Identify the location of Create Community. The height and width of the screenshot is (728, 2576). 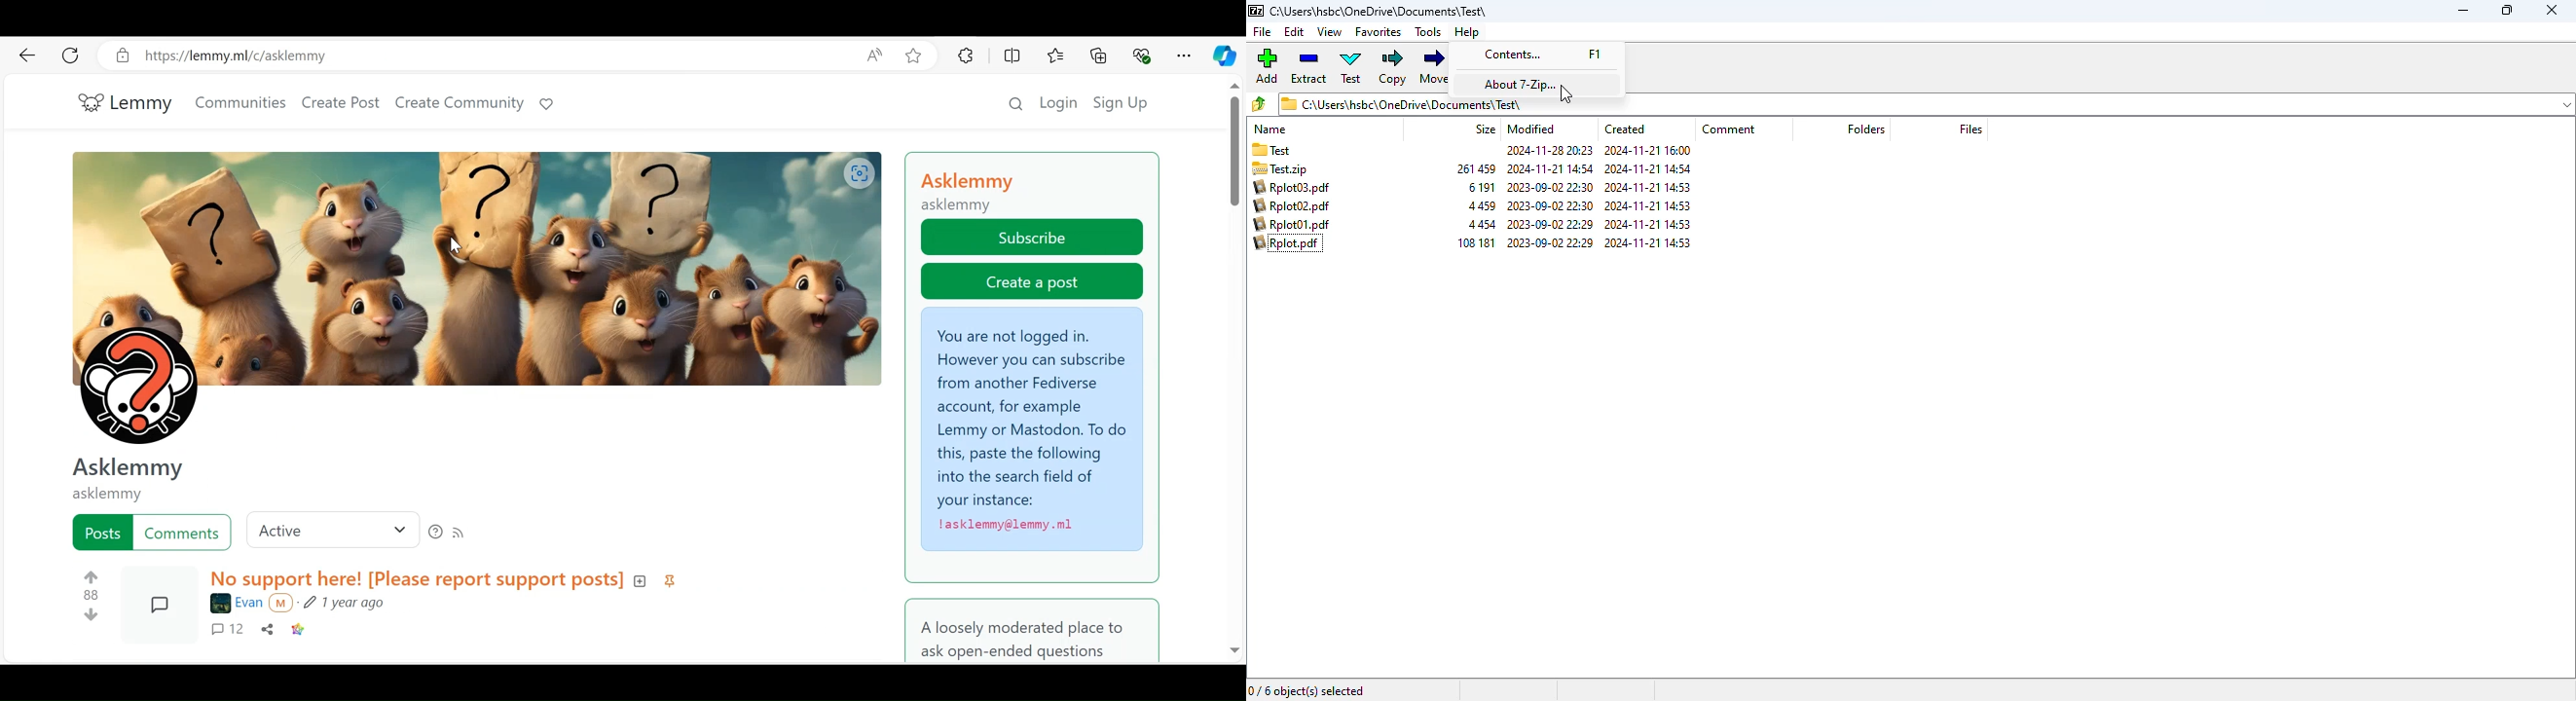
(459, 104).